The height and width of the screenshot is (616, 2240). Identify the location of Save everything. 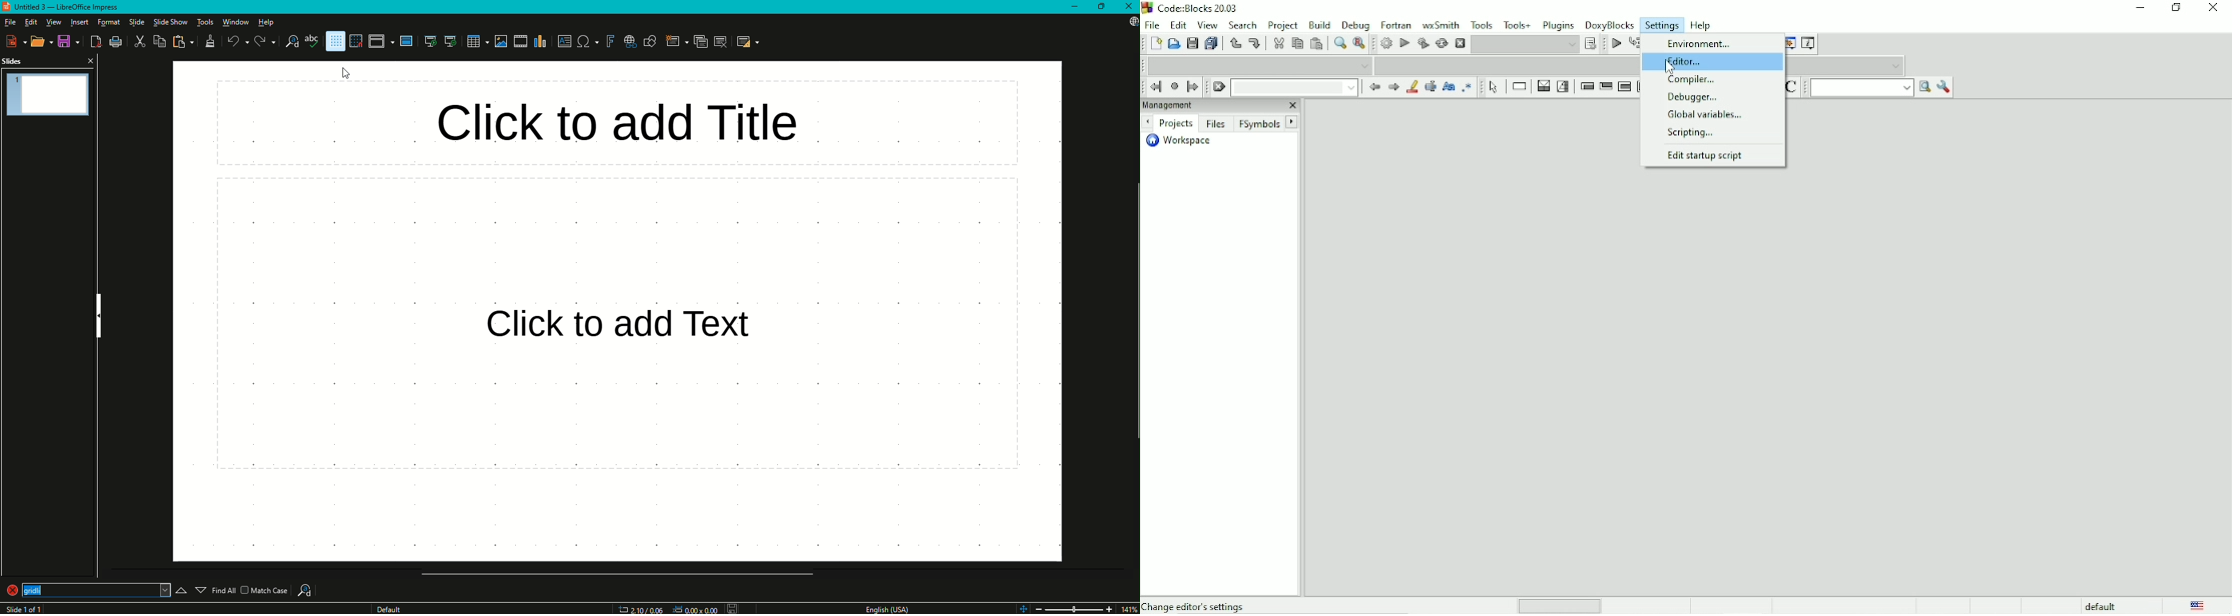
(1210, 43).